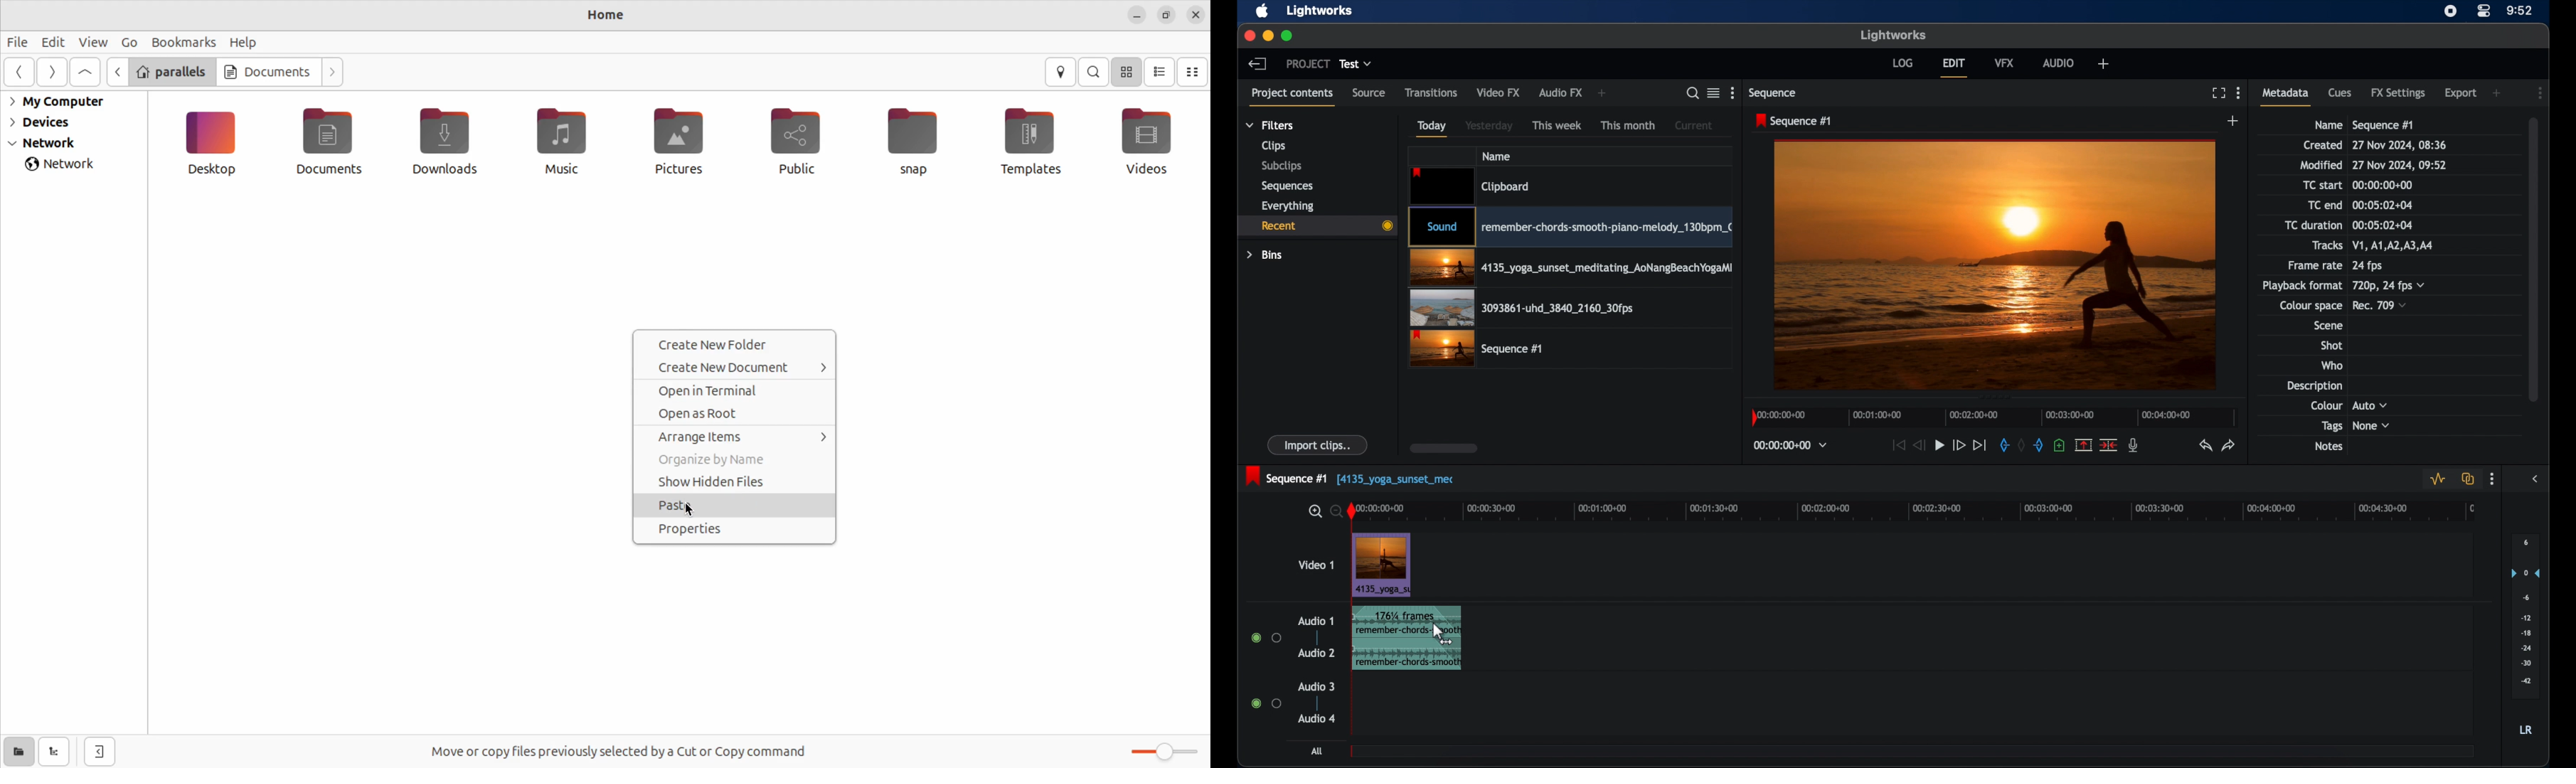 This screenshot has height=784, width=2576. What do you see at coordinates (127, 42) in the screenshot?
I see `Go` at bounding box center [127, 42].